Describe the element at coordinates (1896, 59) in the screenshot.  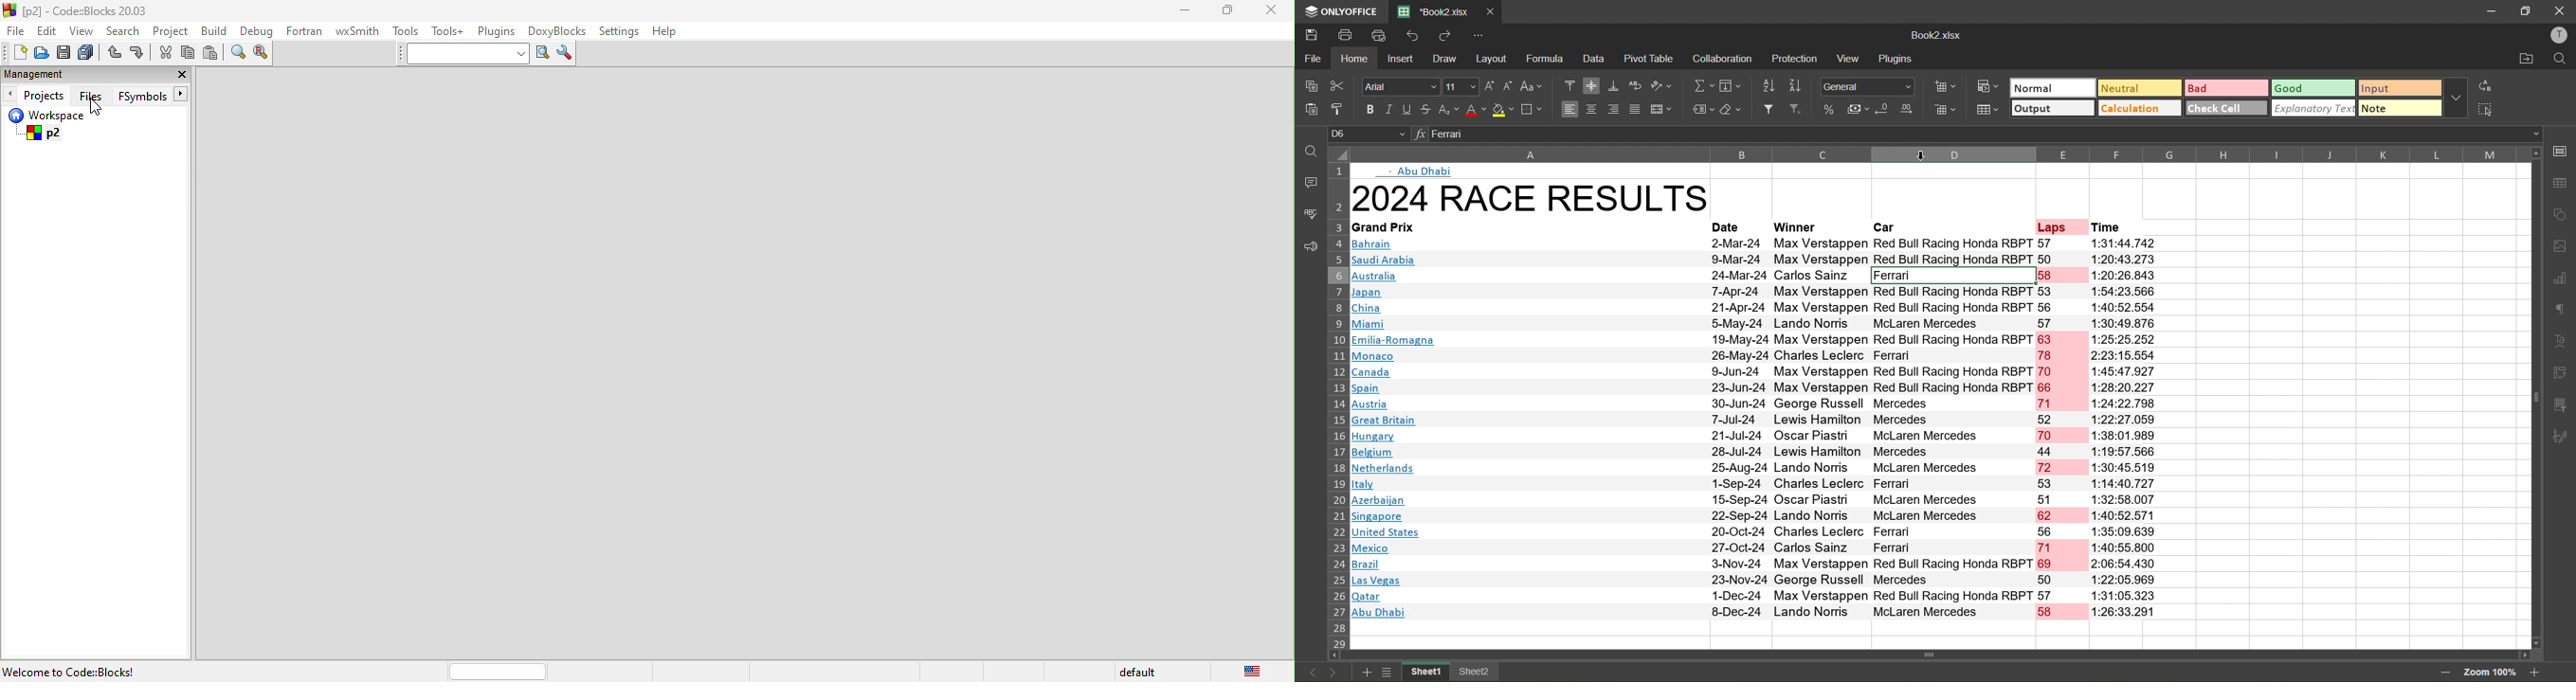
I see `plugins` at that location.